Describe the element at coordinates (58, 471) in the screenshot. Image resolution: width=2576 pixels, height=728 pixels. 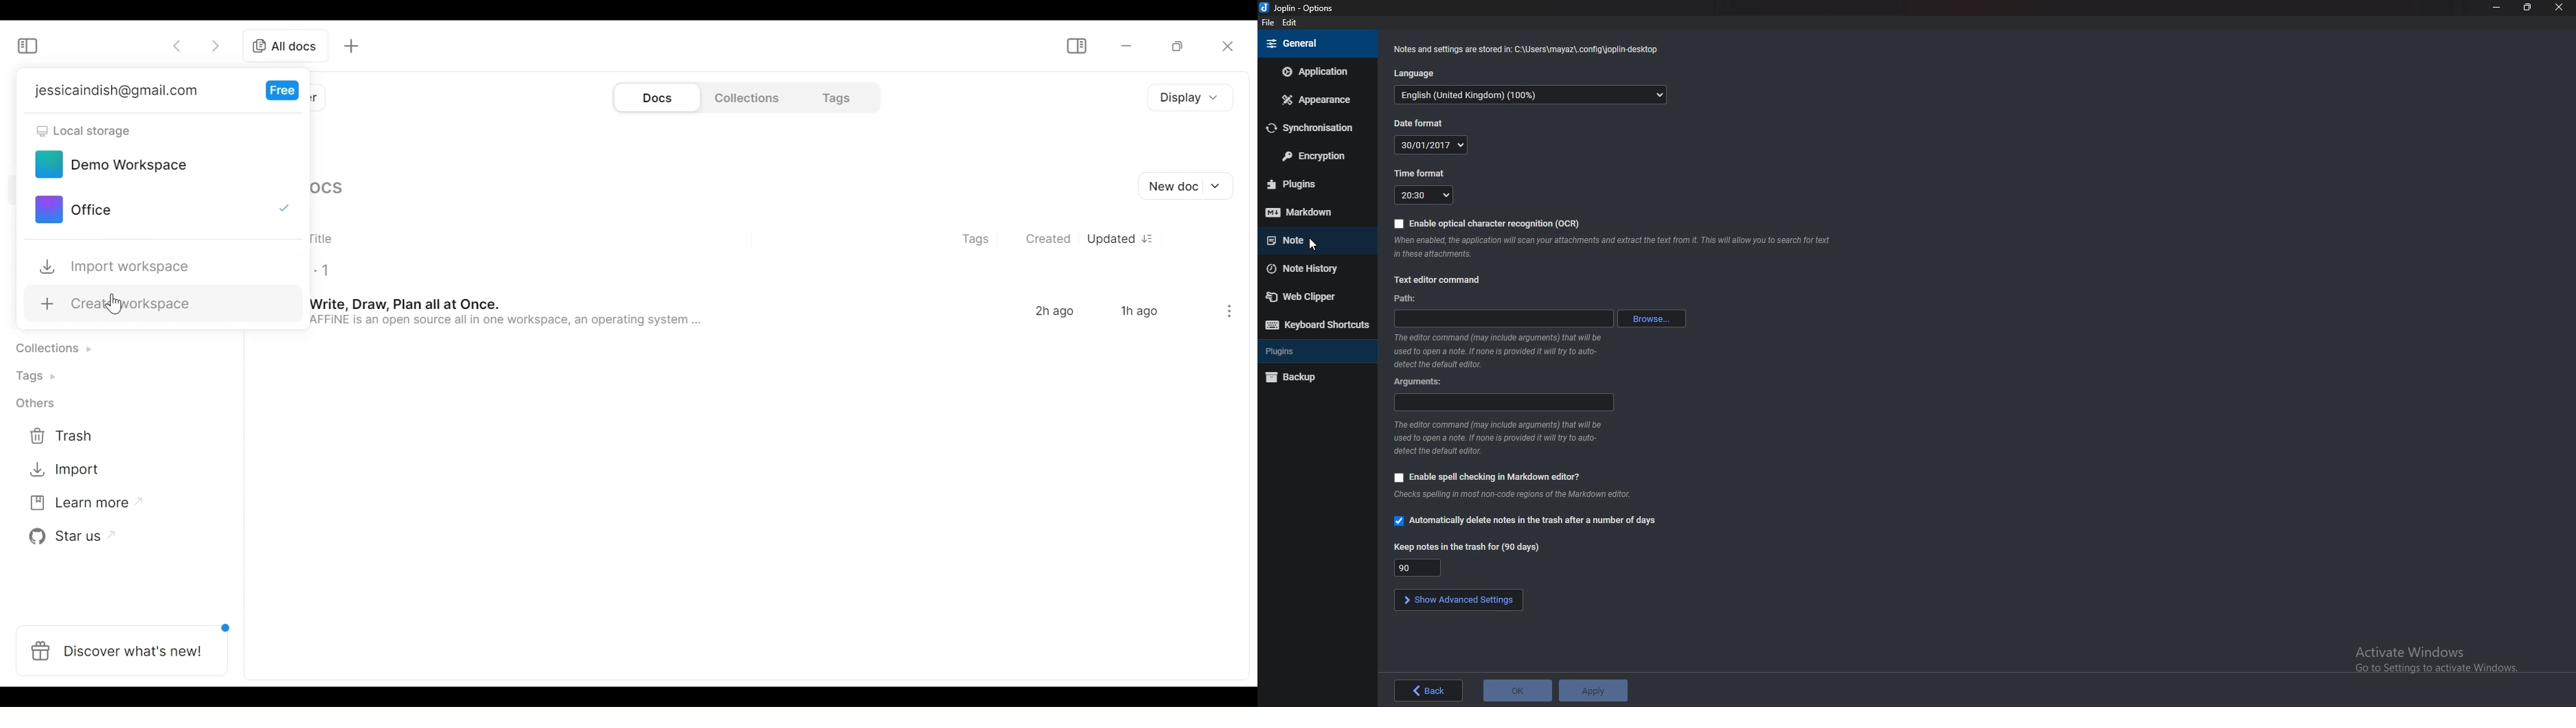
I see `Import` at that location.